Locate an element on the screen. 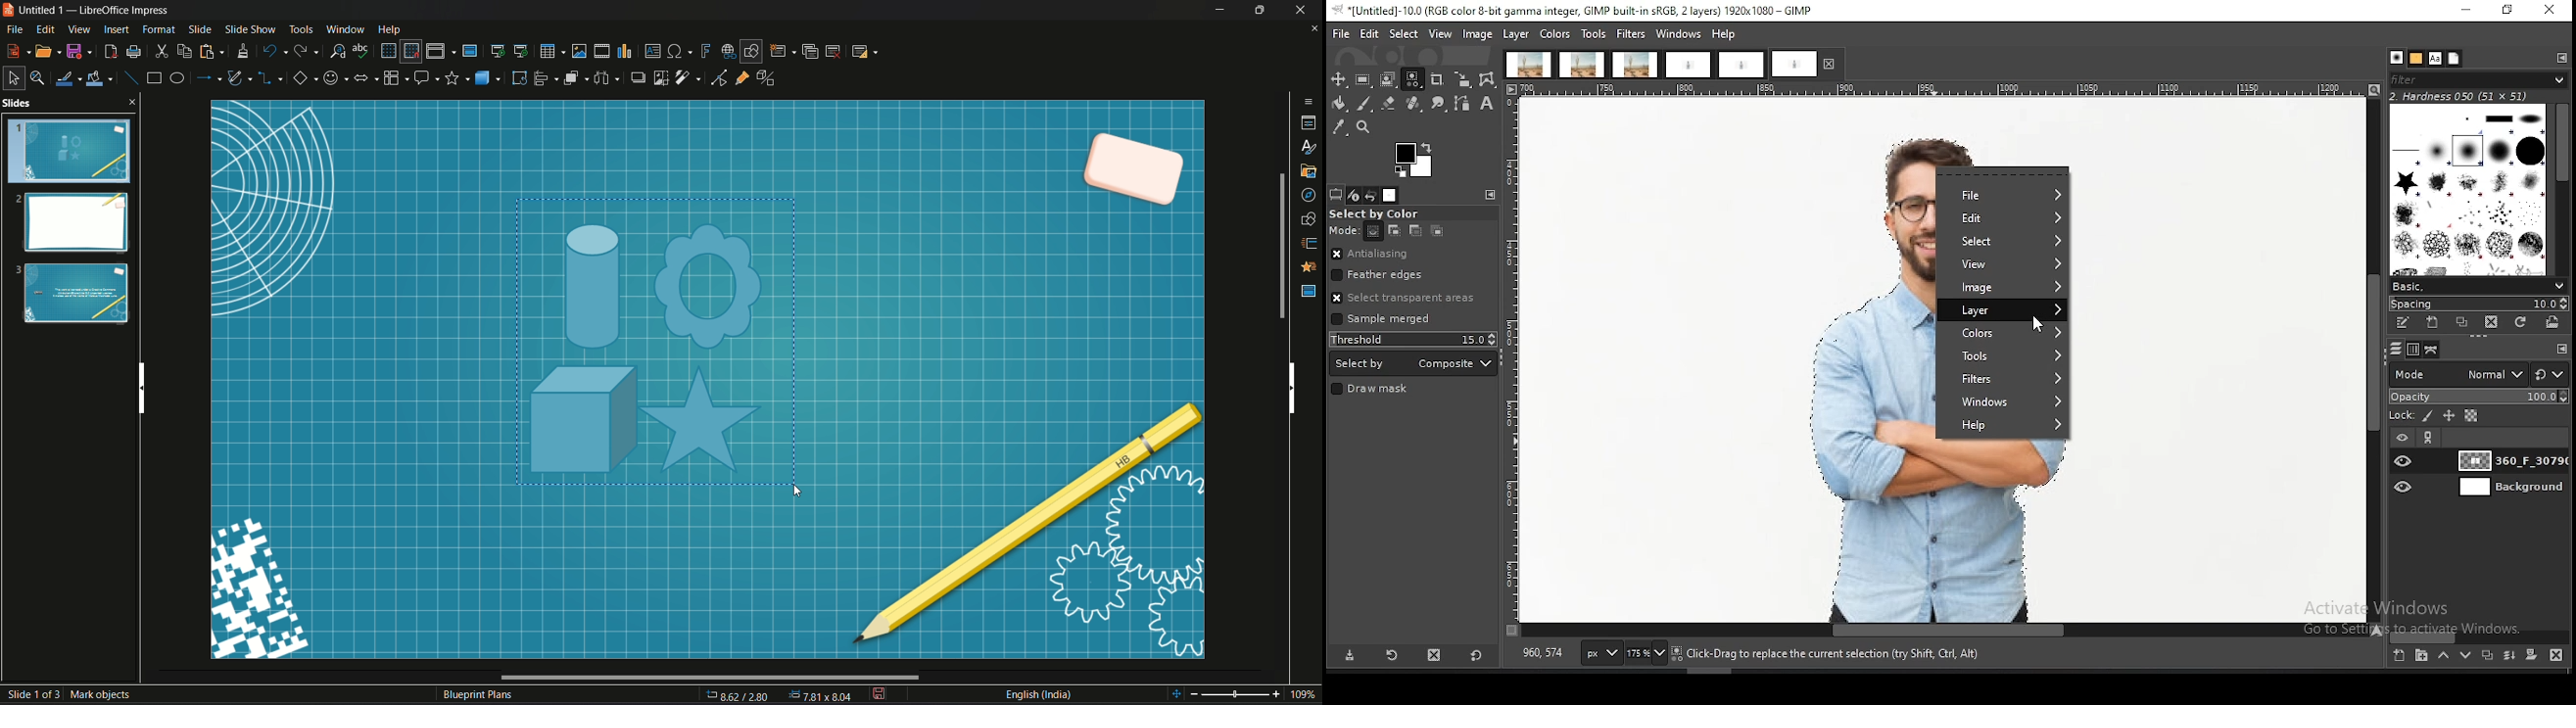 This screenshot has height=728, width=2576. connectors is located at coordinates (271, 79).